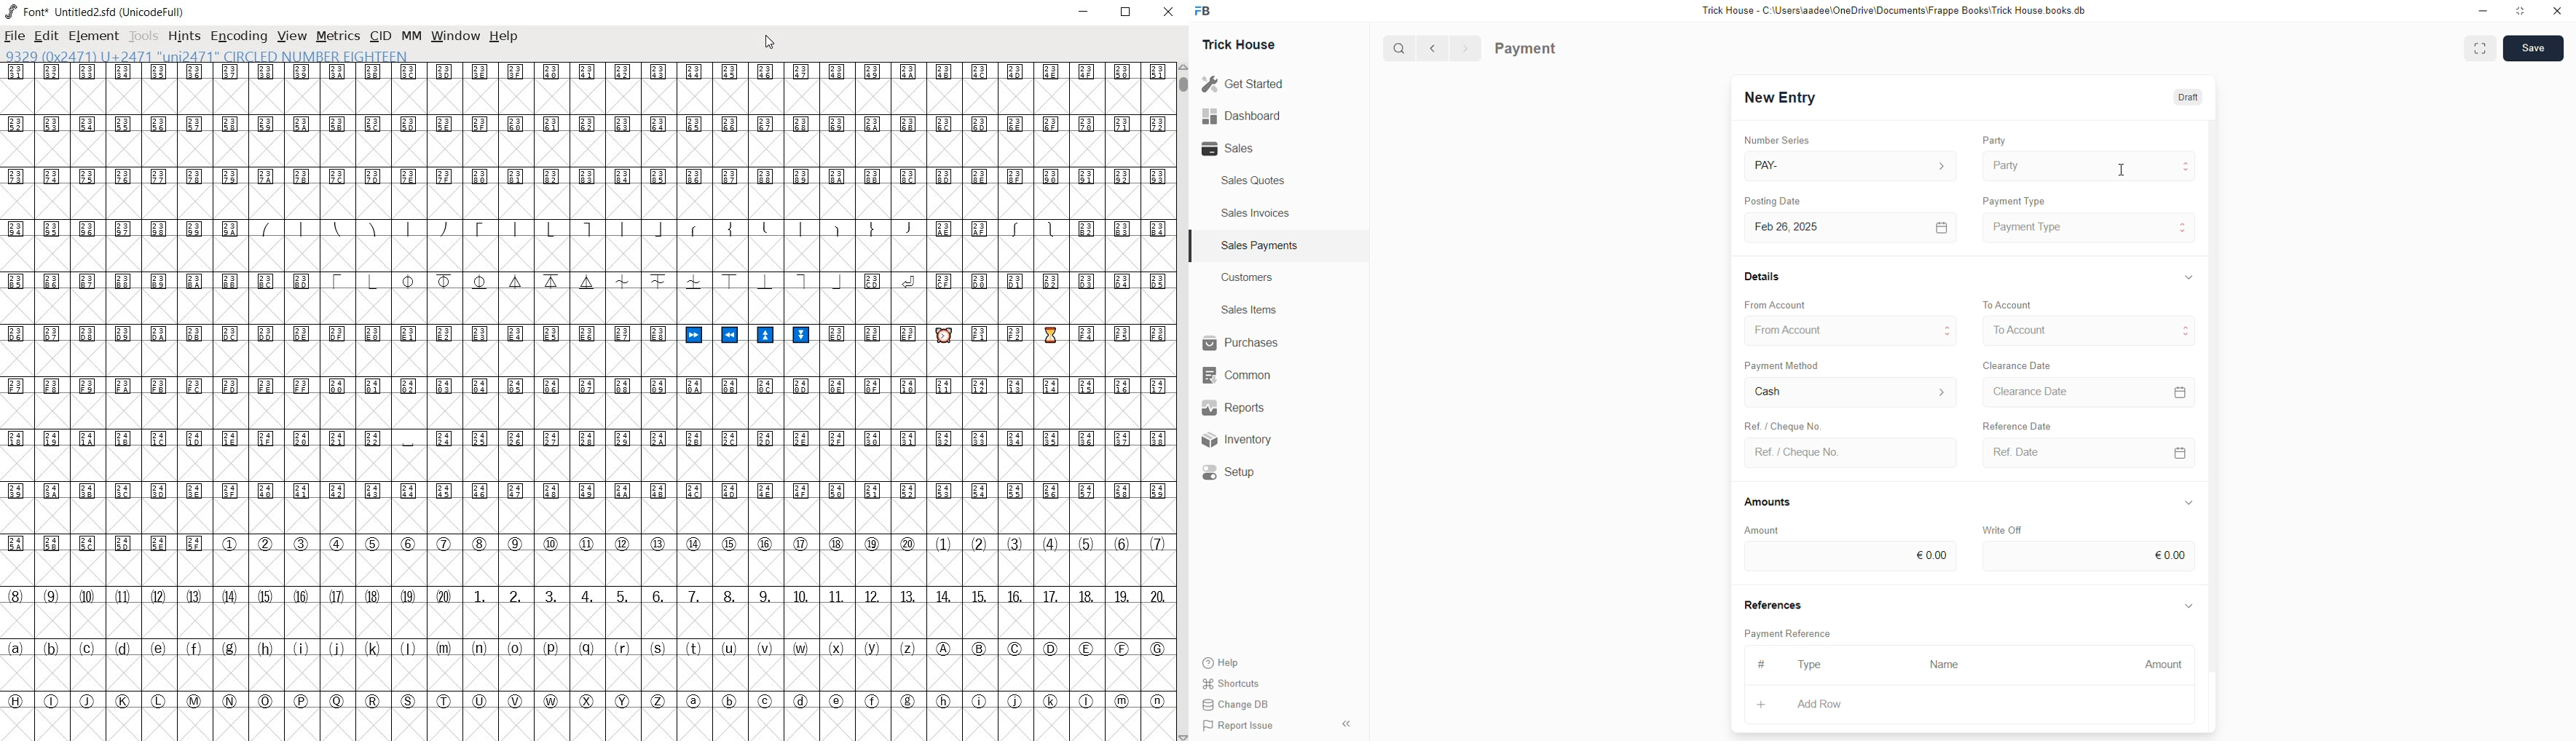  What do you see at coordinates (144, 36) in the screenshot?
I see `tools` at bounding box center [144, 36].